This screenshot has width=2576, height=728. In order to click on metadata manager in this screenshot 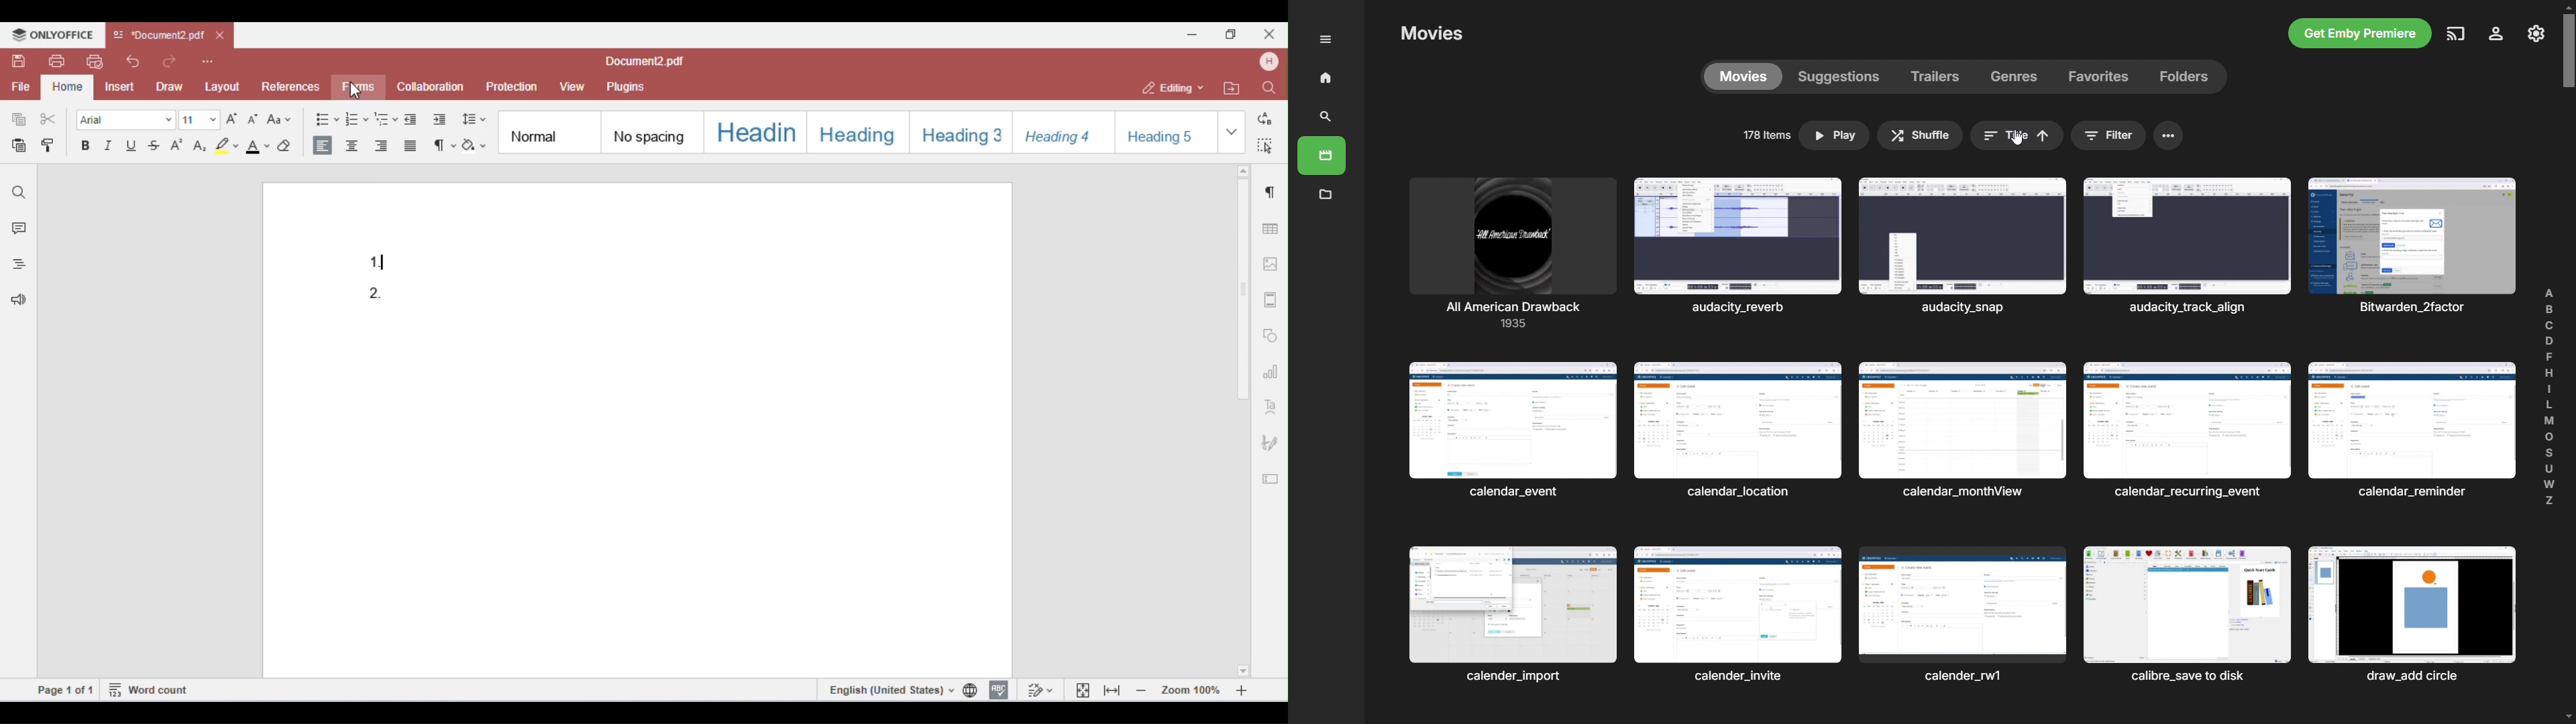, I will do `click(1327, 194)`.